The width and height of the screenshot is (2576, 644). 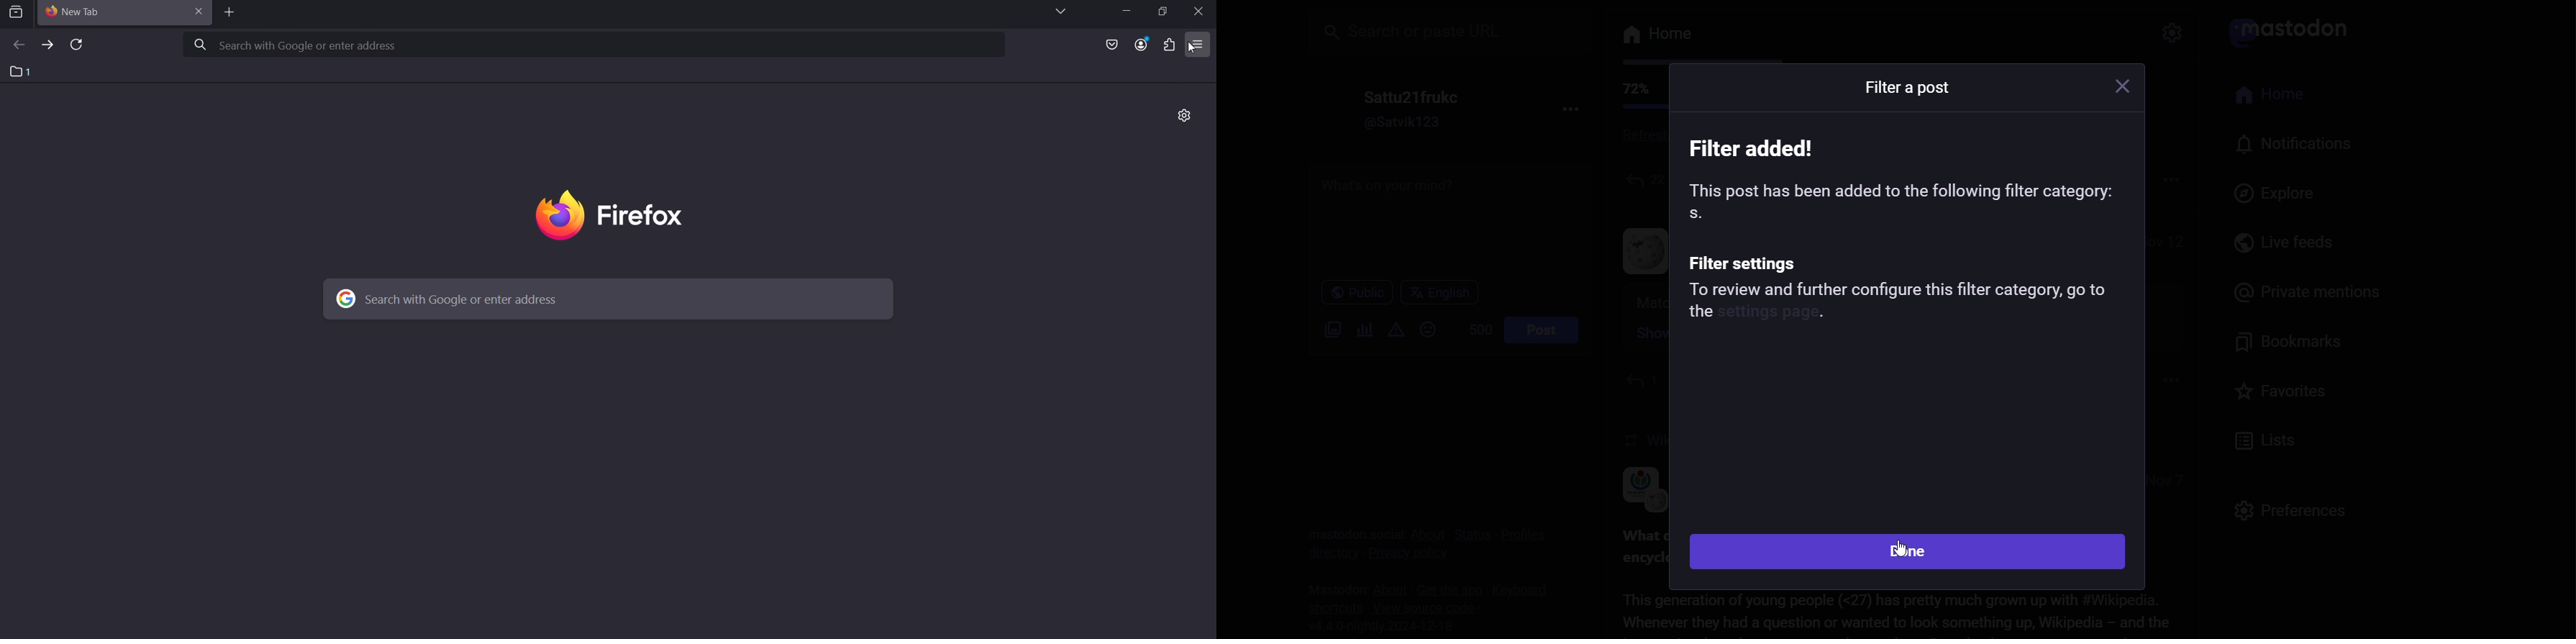 What do you see at coordinates (75, 46) in the screenshot?
I see `reload page` at bounding box center [75, 46].